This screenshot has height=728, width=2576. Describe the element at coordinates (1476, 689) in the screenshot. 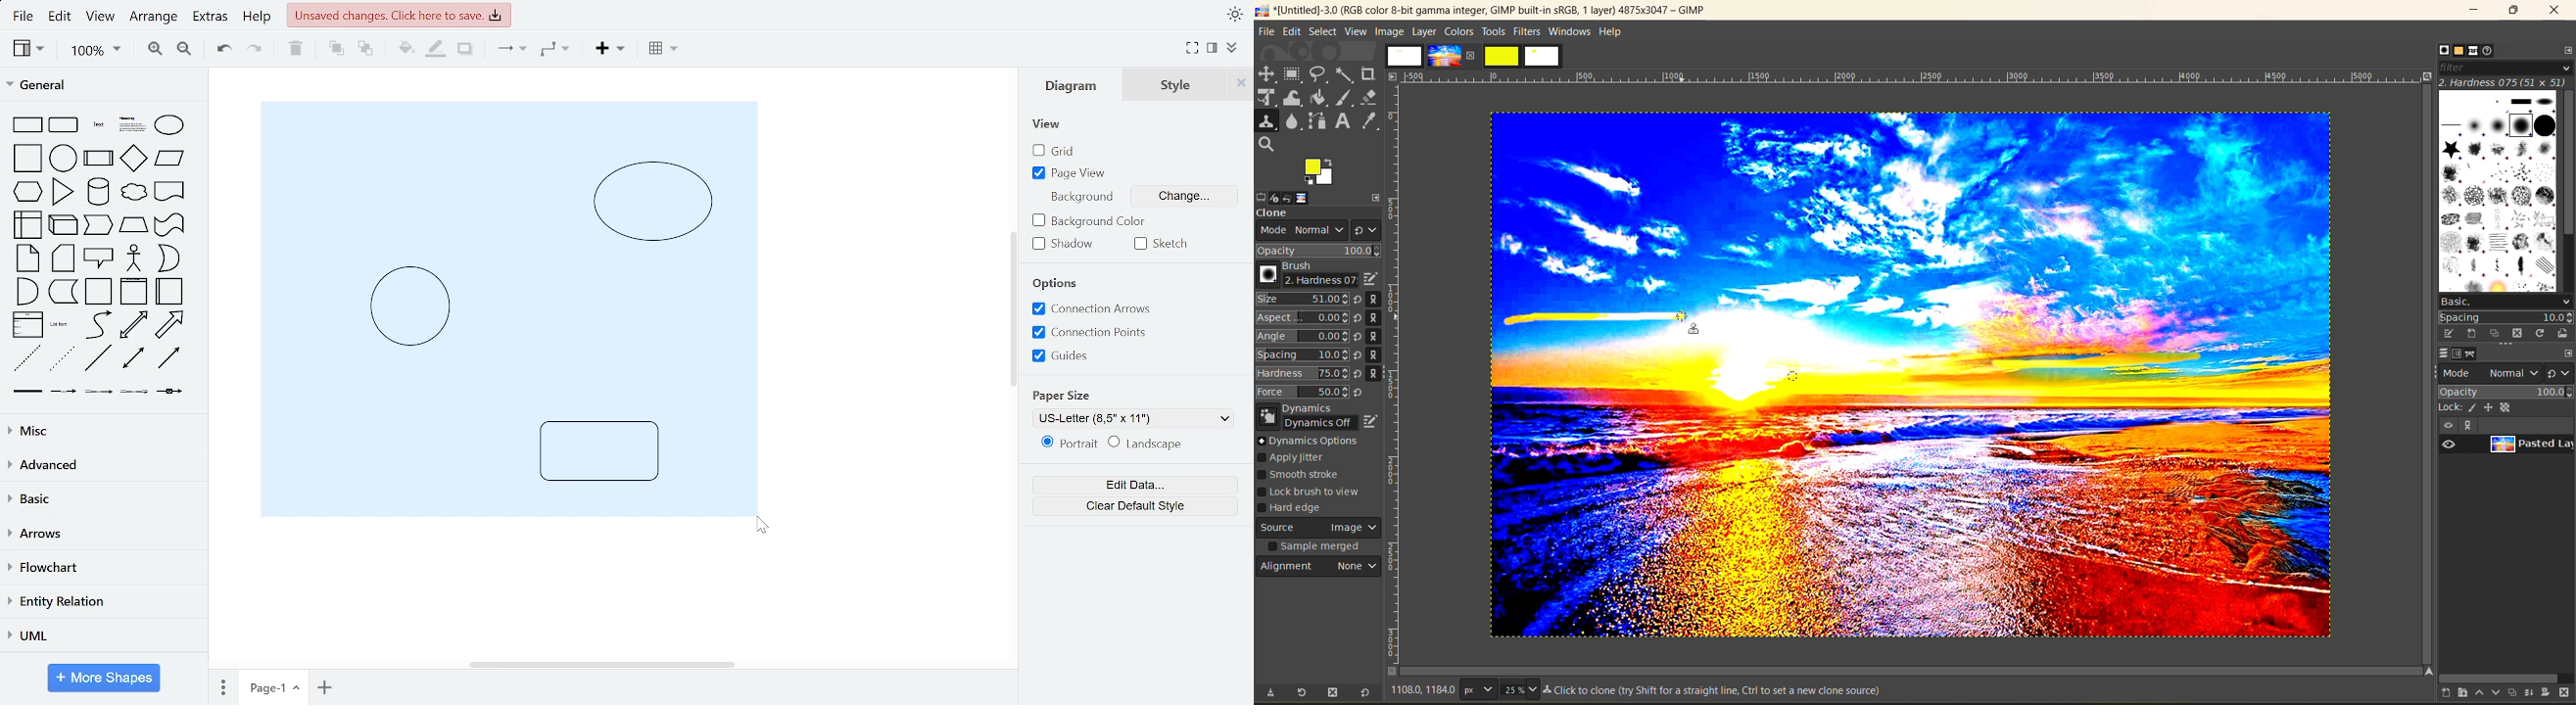

I see `px` at that location.